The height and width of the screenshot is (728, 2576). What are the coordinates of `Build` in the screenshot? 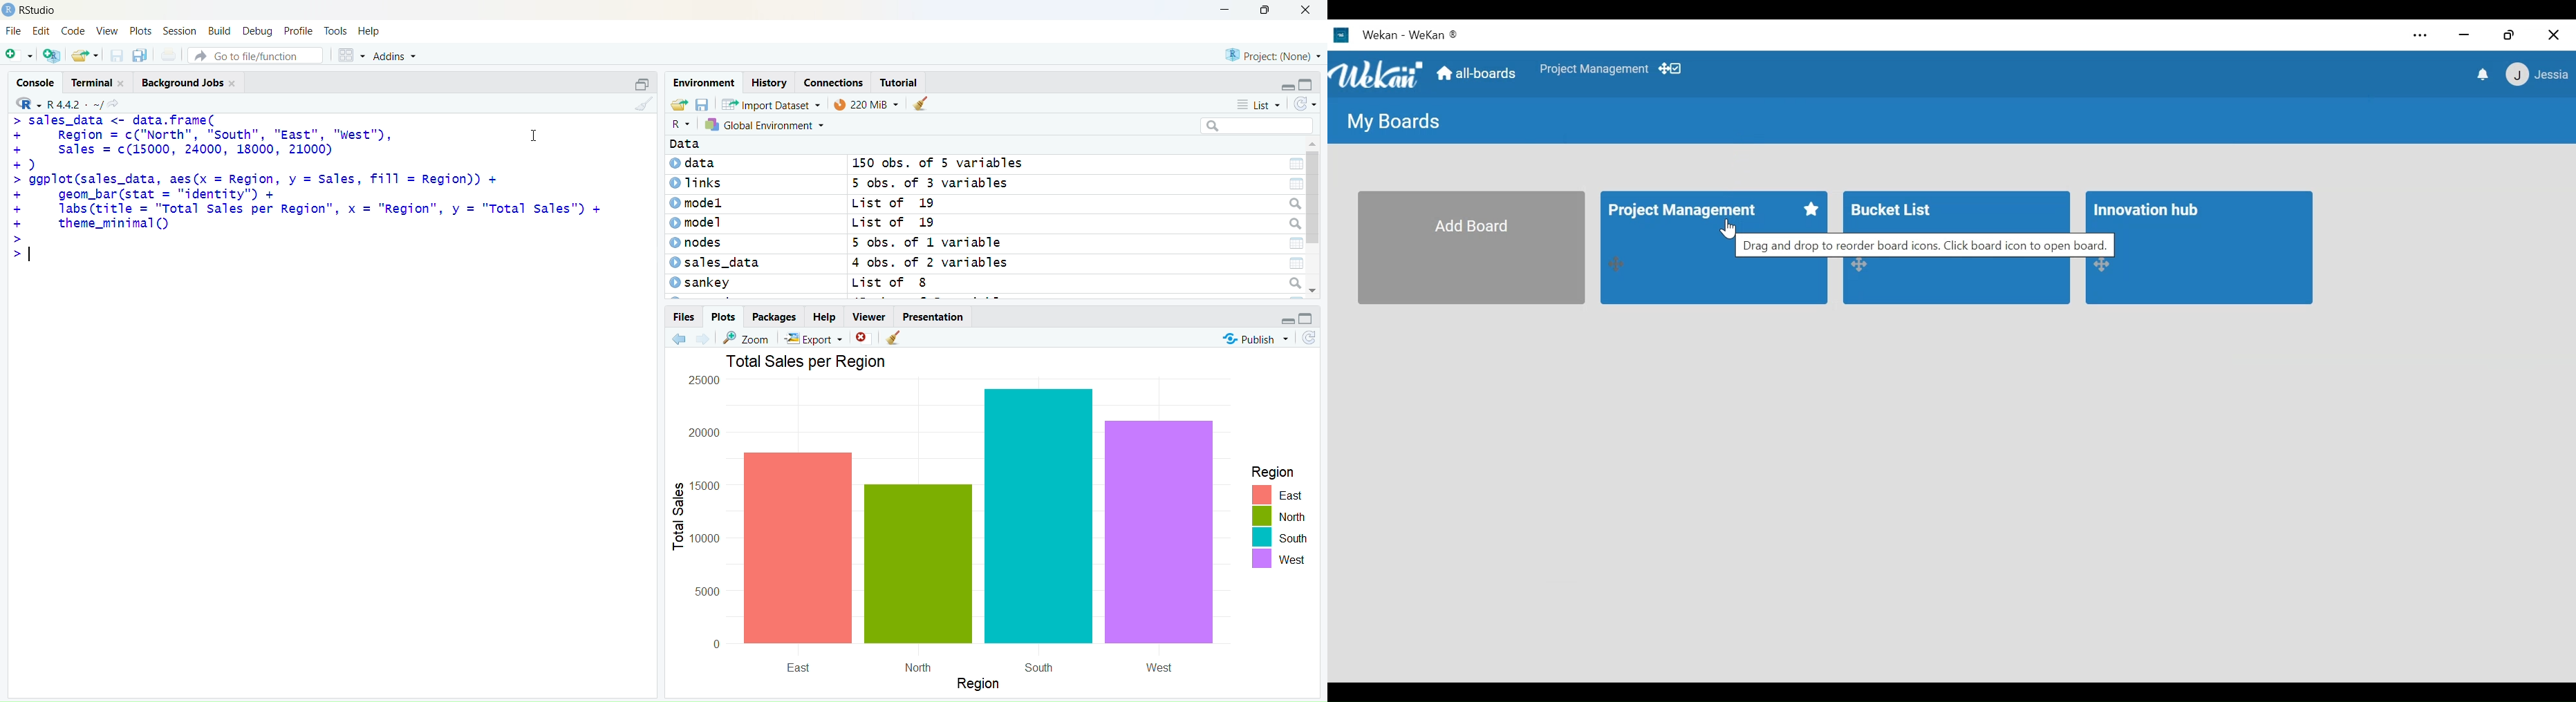 It's located at (218, 30).